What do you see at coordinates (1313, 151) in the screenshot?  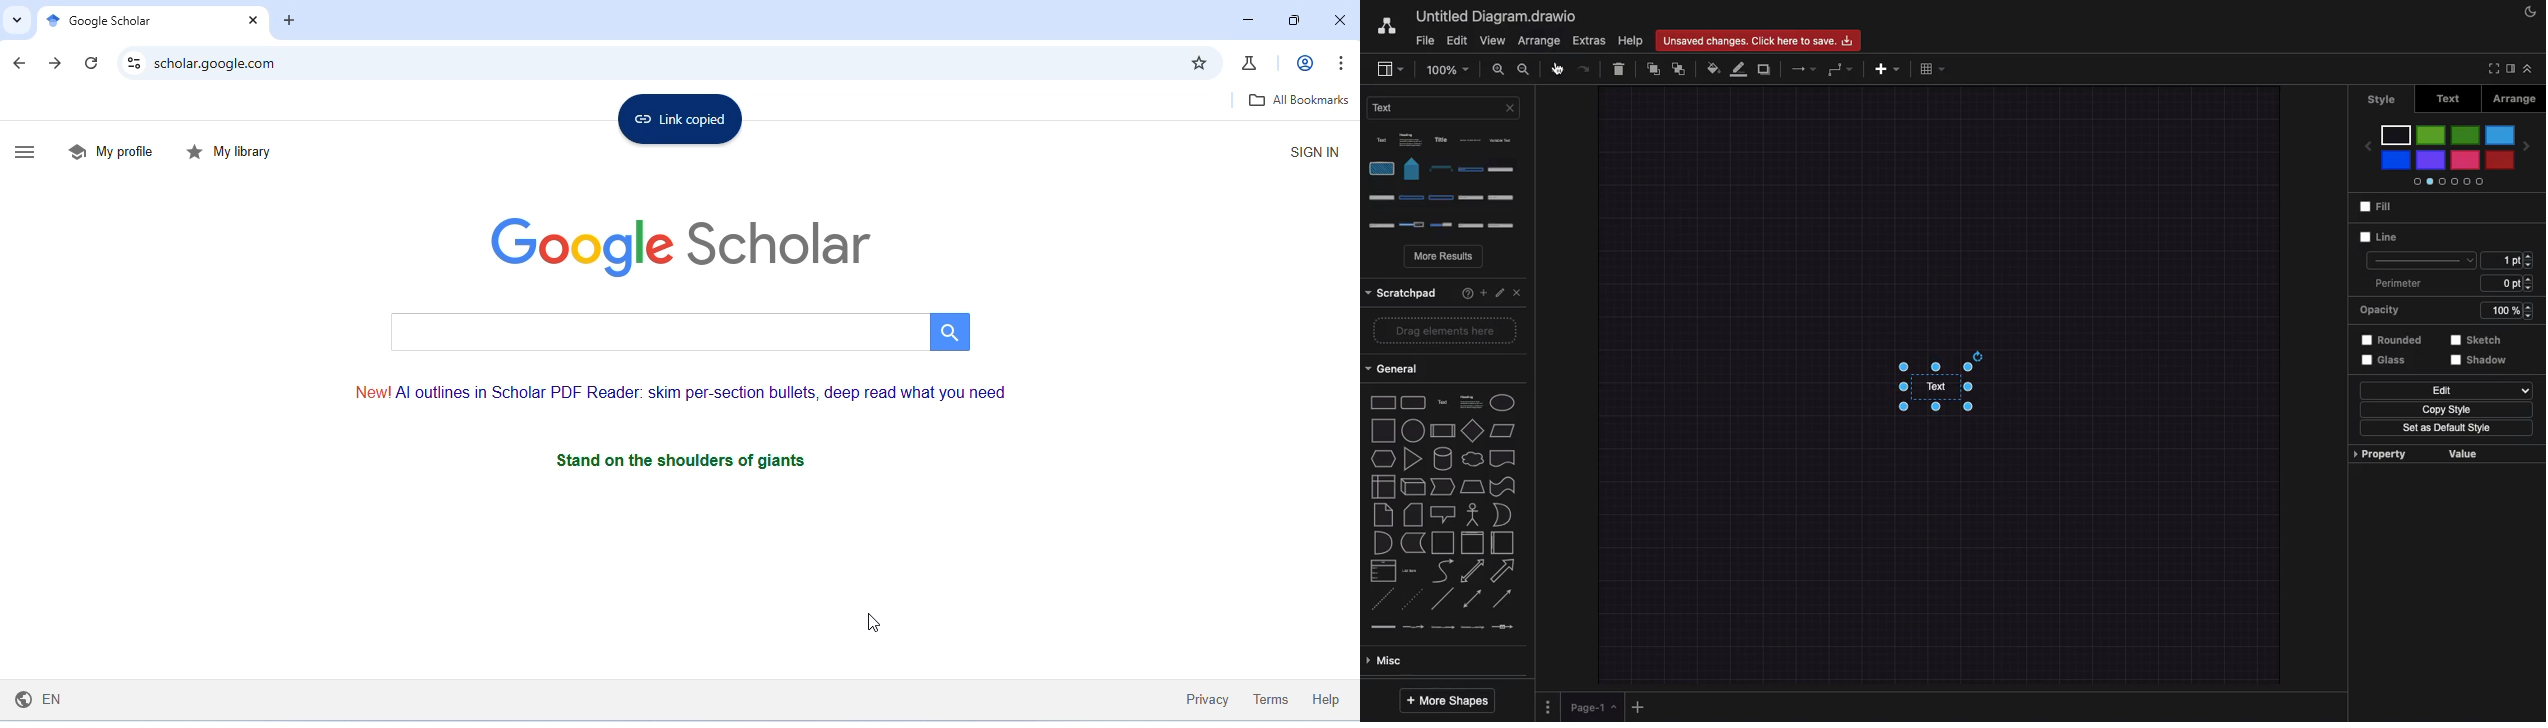 I see `sign in` at bounding box center [1313, 151].